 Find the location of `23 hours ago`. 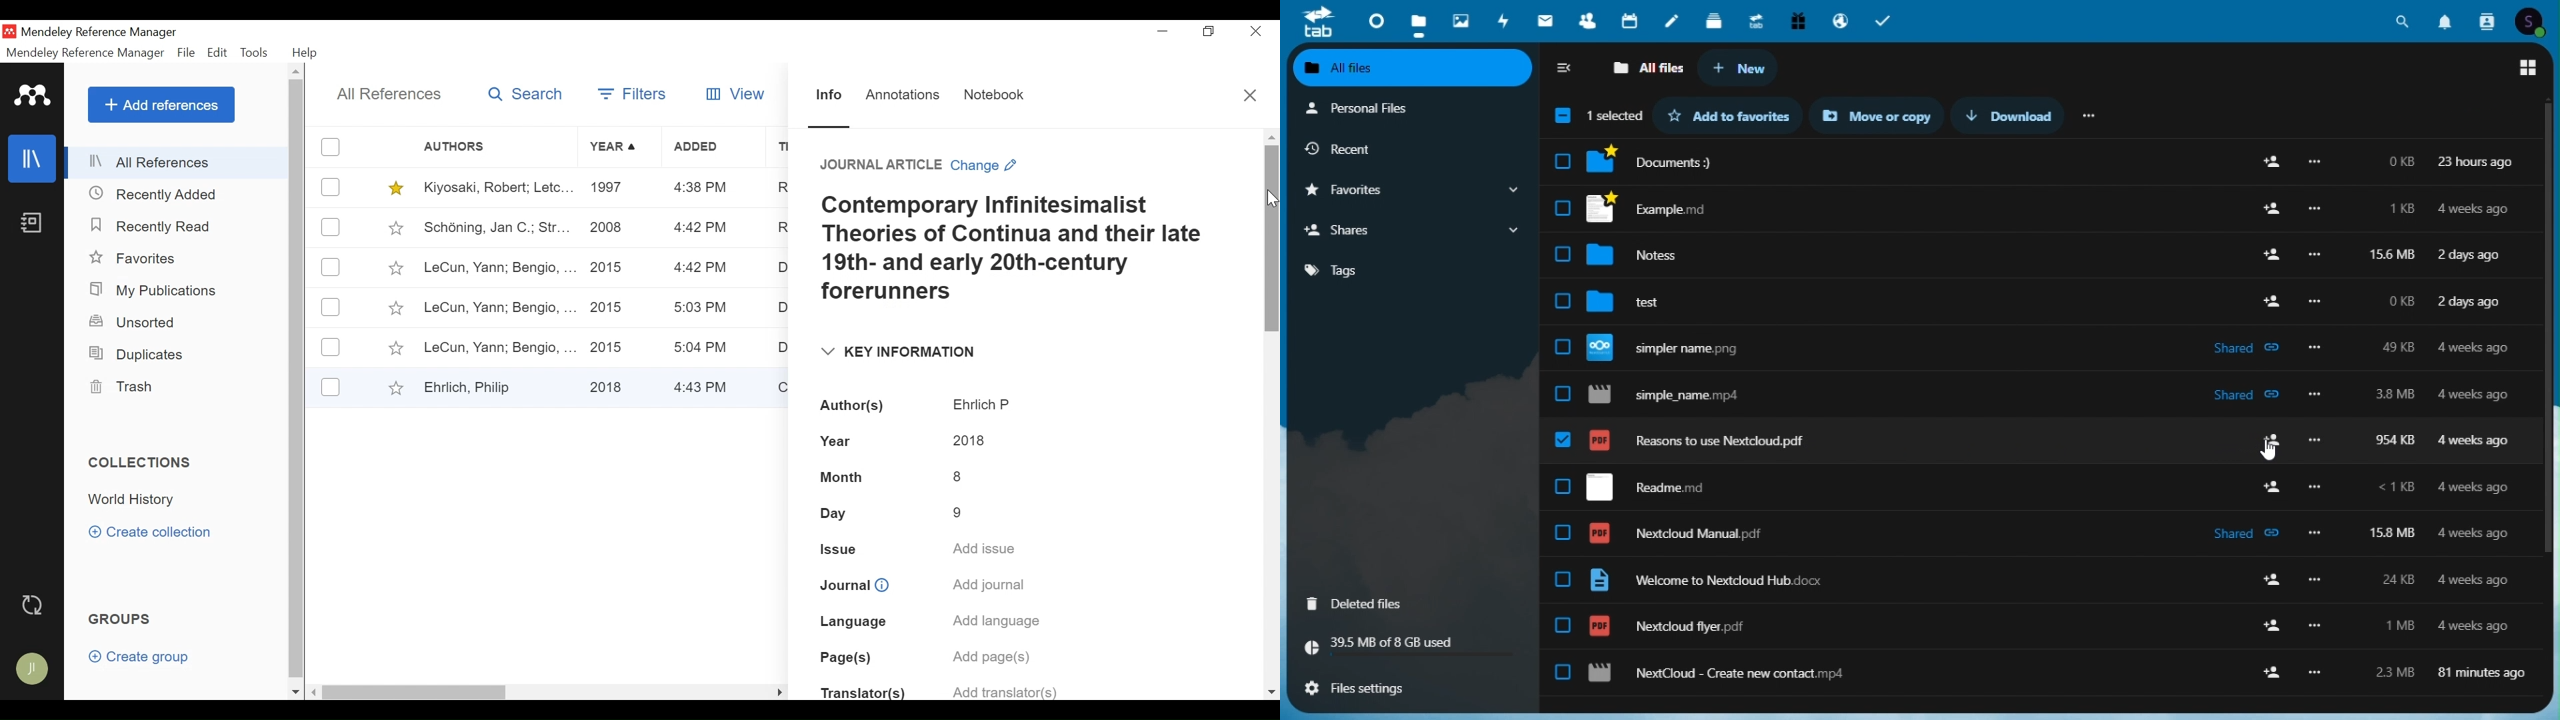

23 hours ago is located at coordinates (2476, 162).